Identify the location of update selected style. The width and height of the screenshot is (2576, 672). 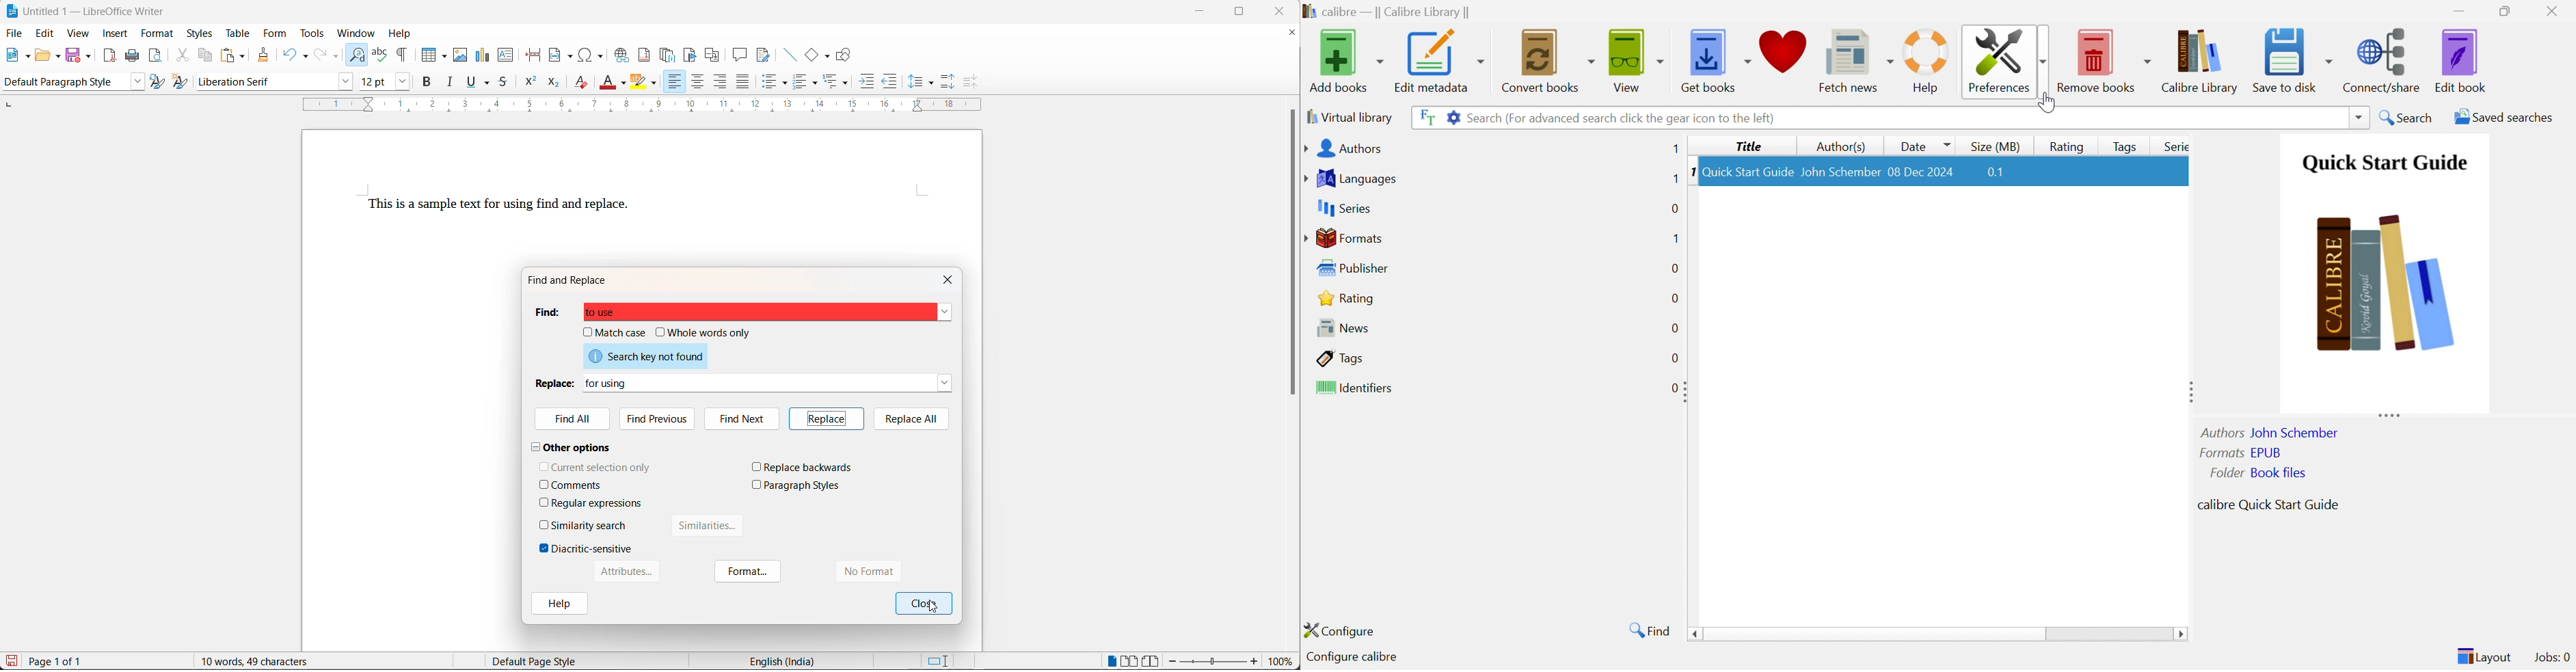
(158, 82).